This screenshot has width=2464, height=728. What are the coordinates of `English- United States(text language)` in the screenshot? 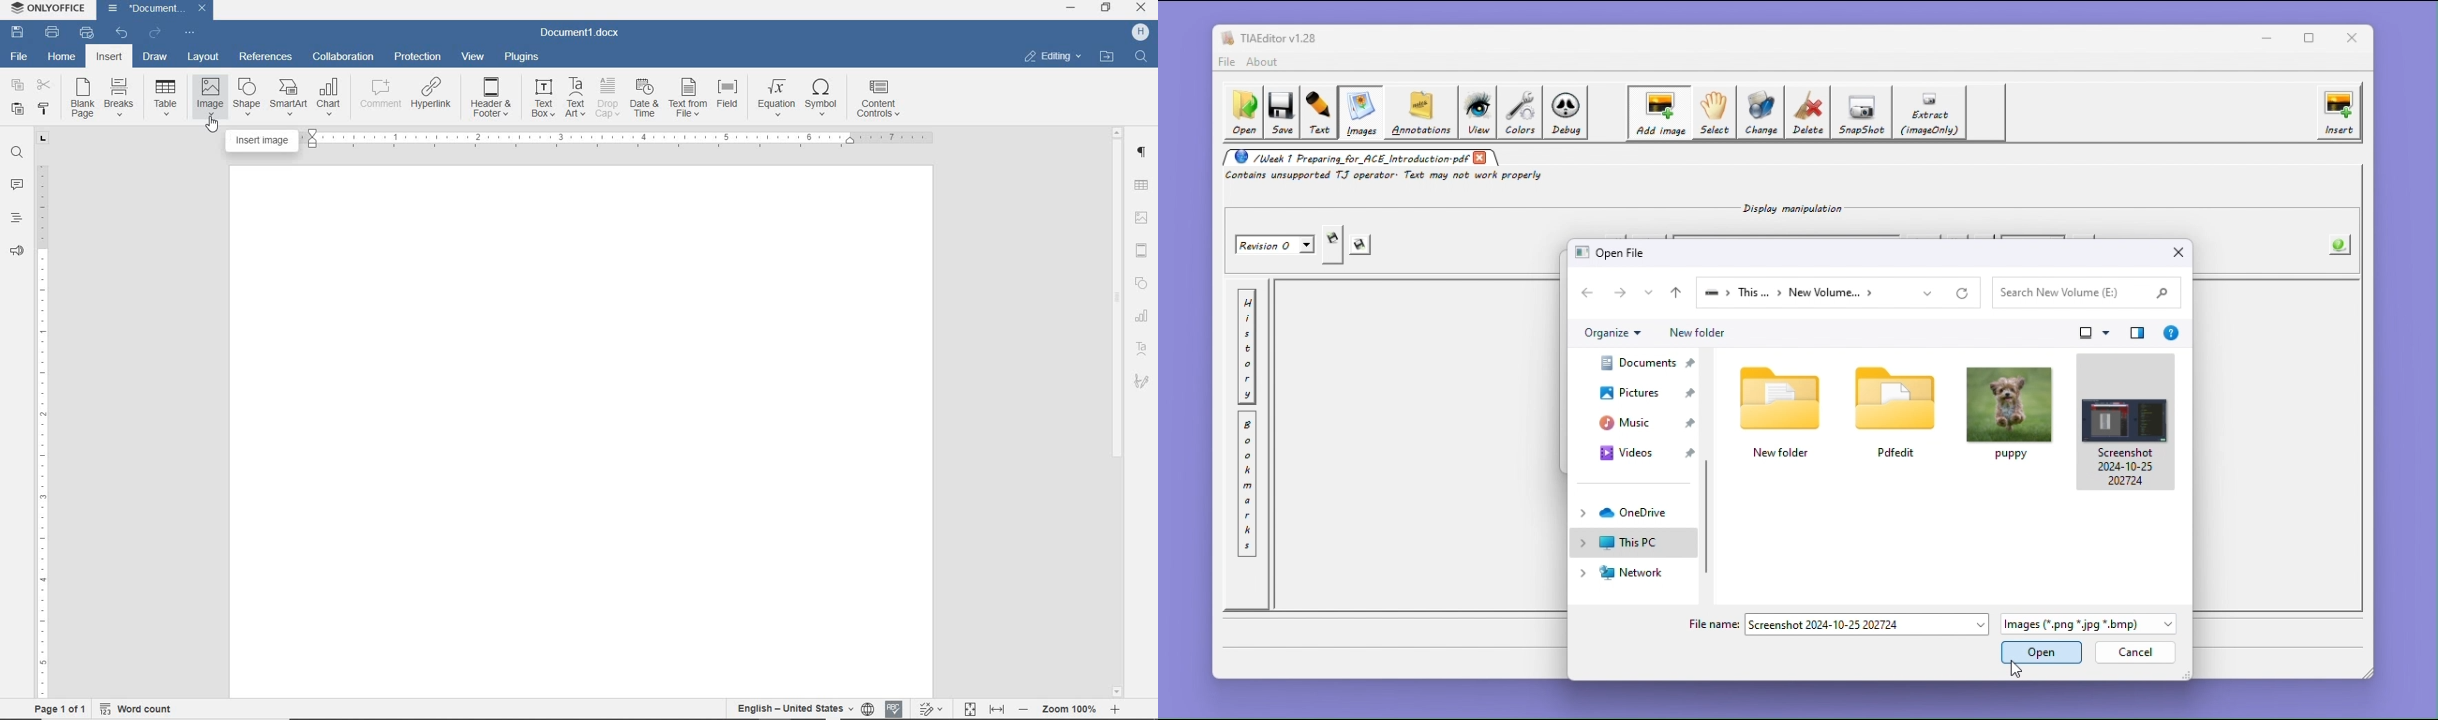 It's located at (794, 710).